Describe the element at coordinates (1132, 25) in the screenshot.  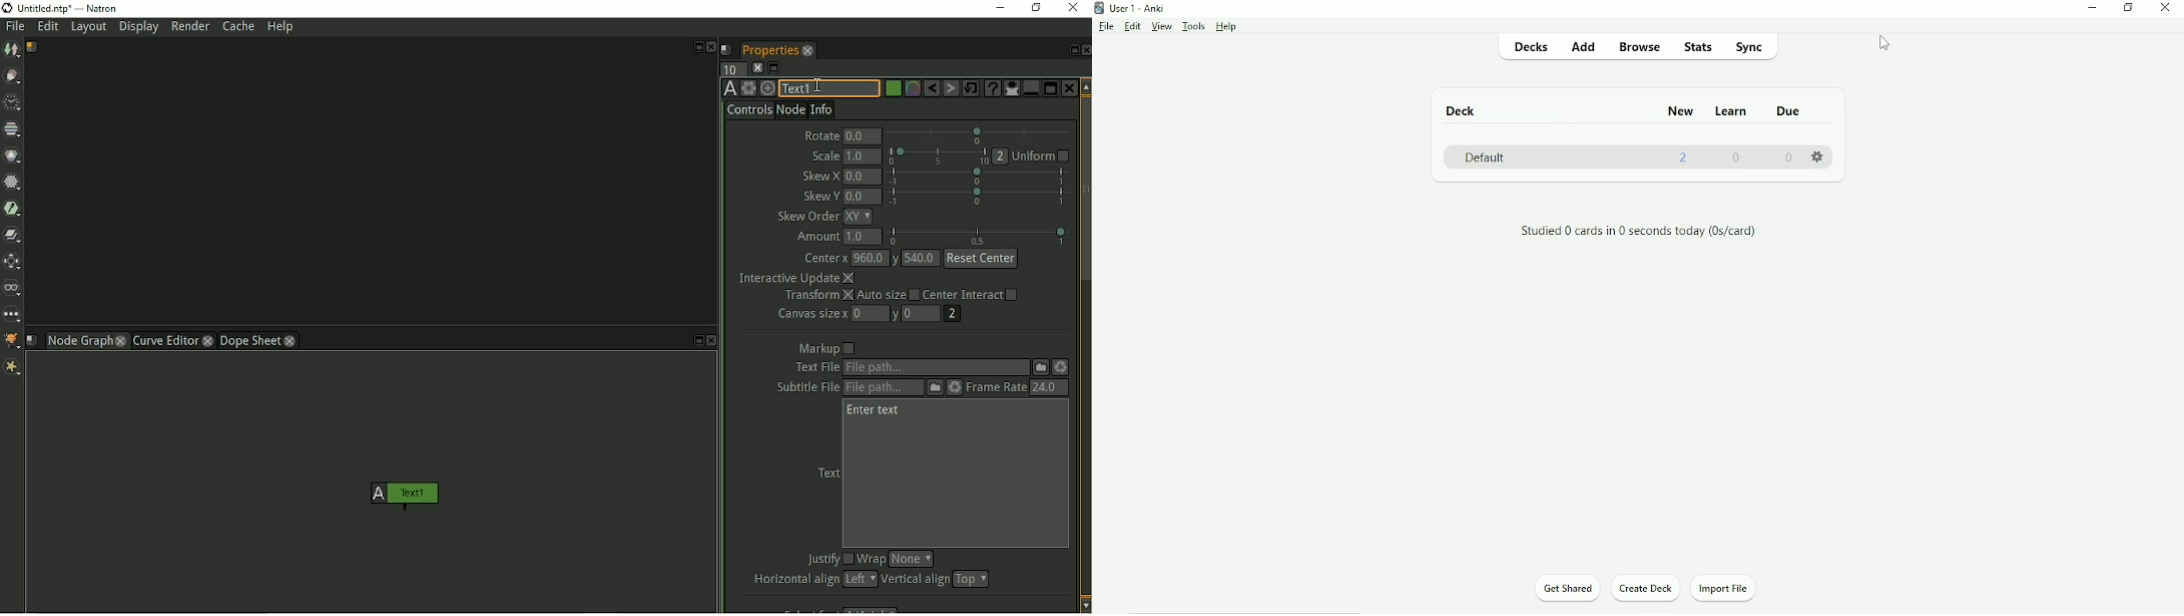
I see `Edit` at that location.